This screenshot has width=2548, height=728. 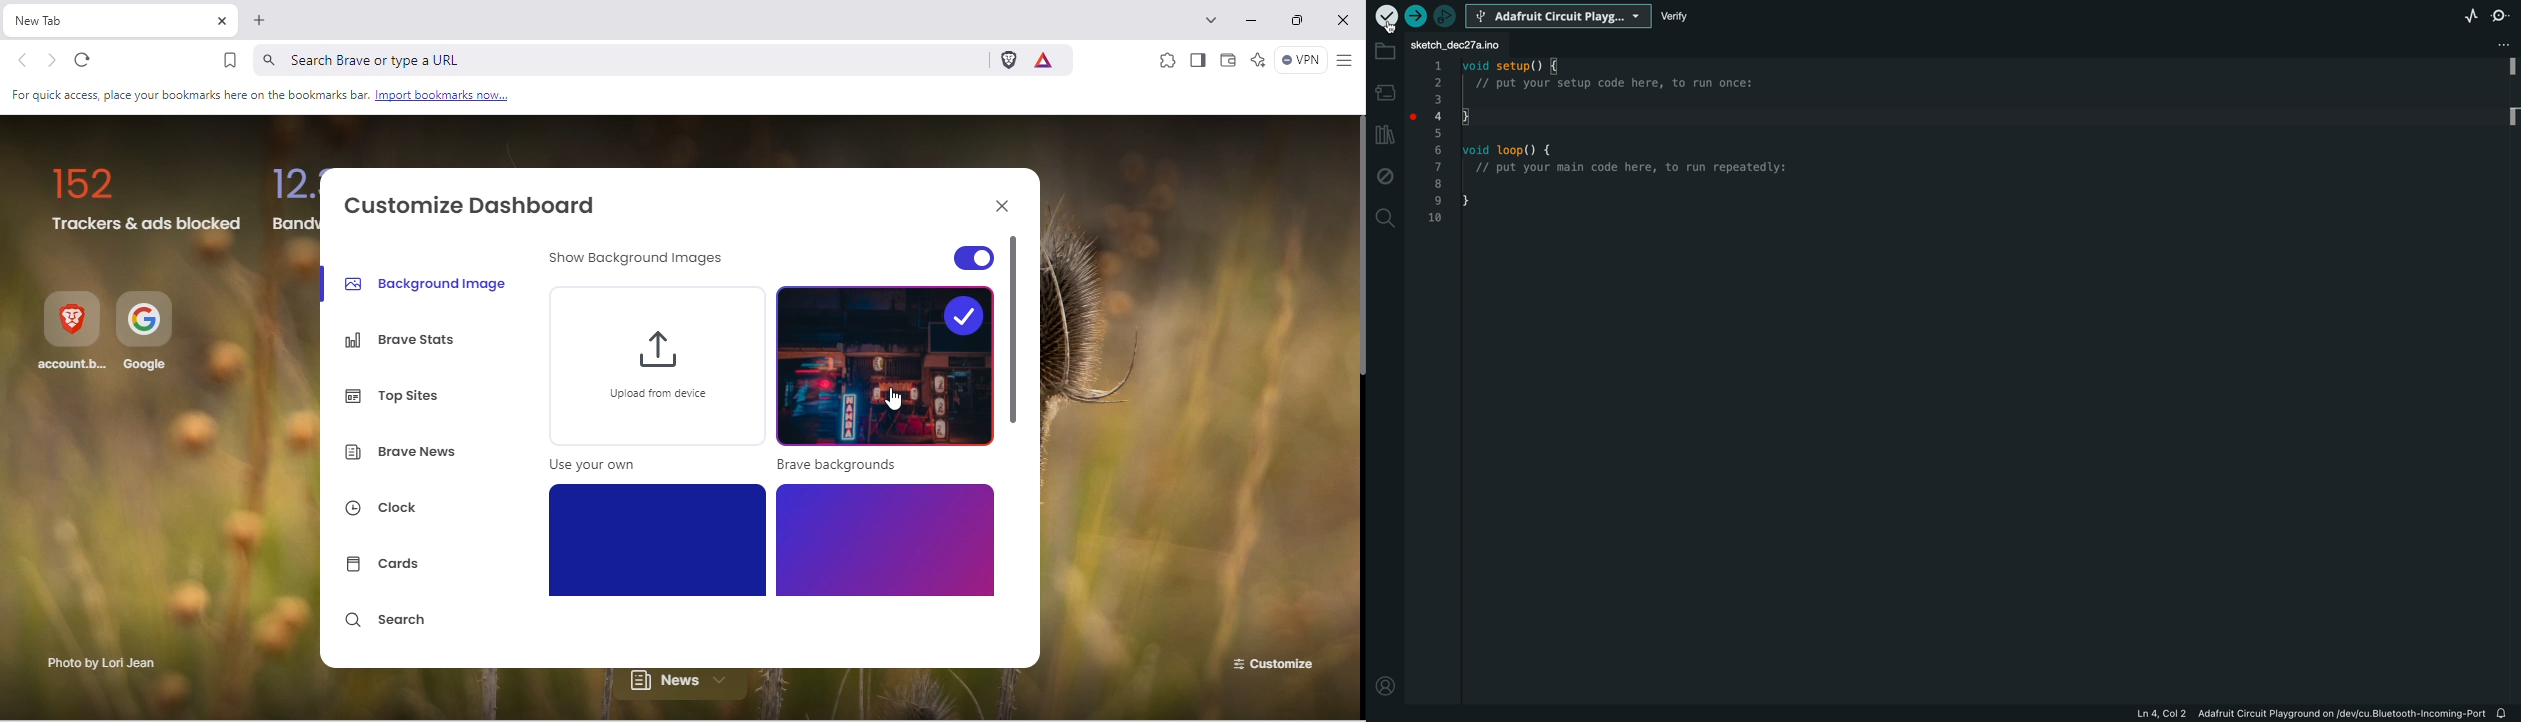 What do you see at coordinates (2490, 45) in the screenshot?
I see `file setting` at bounding box center [2490, 45].